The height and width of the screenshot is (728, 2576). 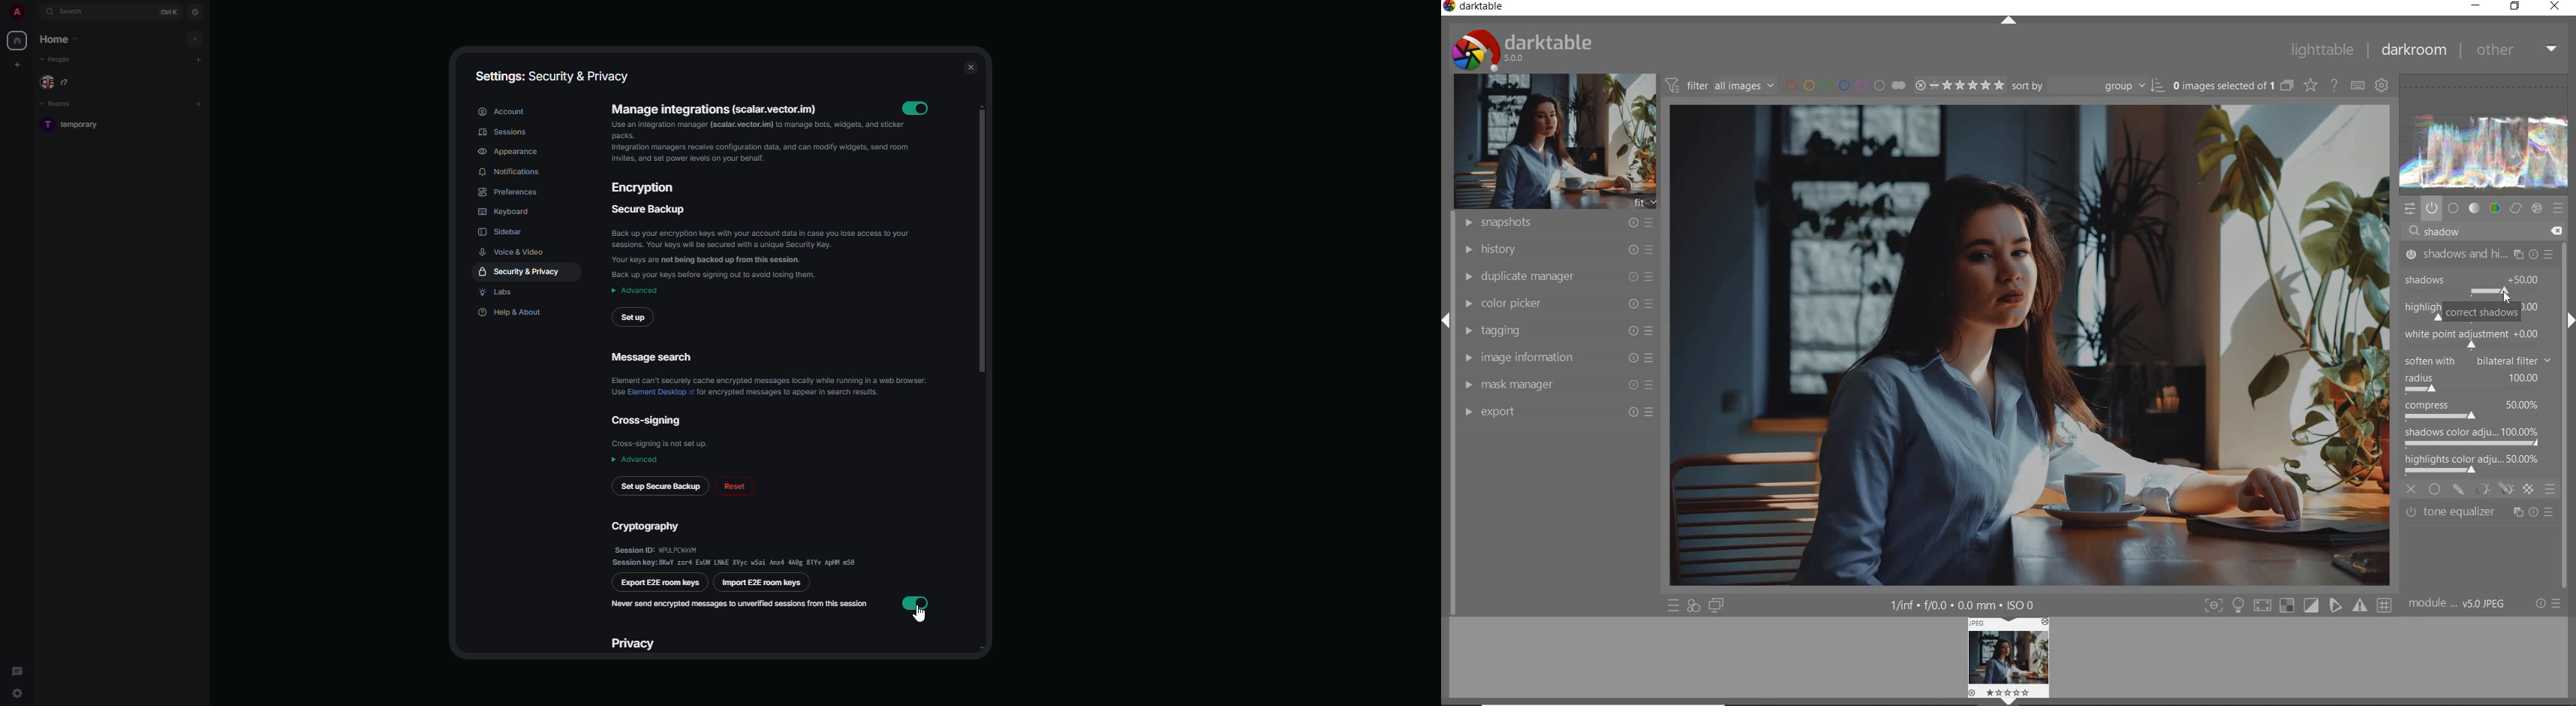 What do you see at coordinates (635, 642) in the screenshot?
I see `privacy` at bounding box center [635, 642].